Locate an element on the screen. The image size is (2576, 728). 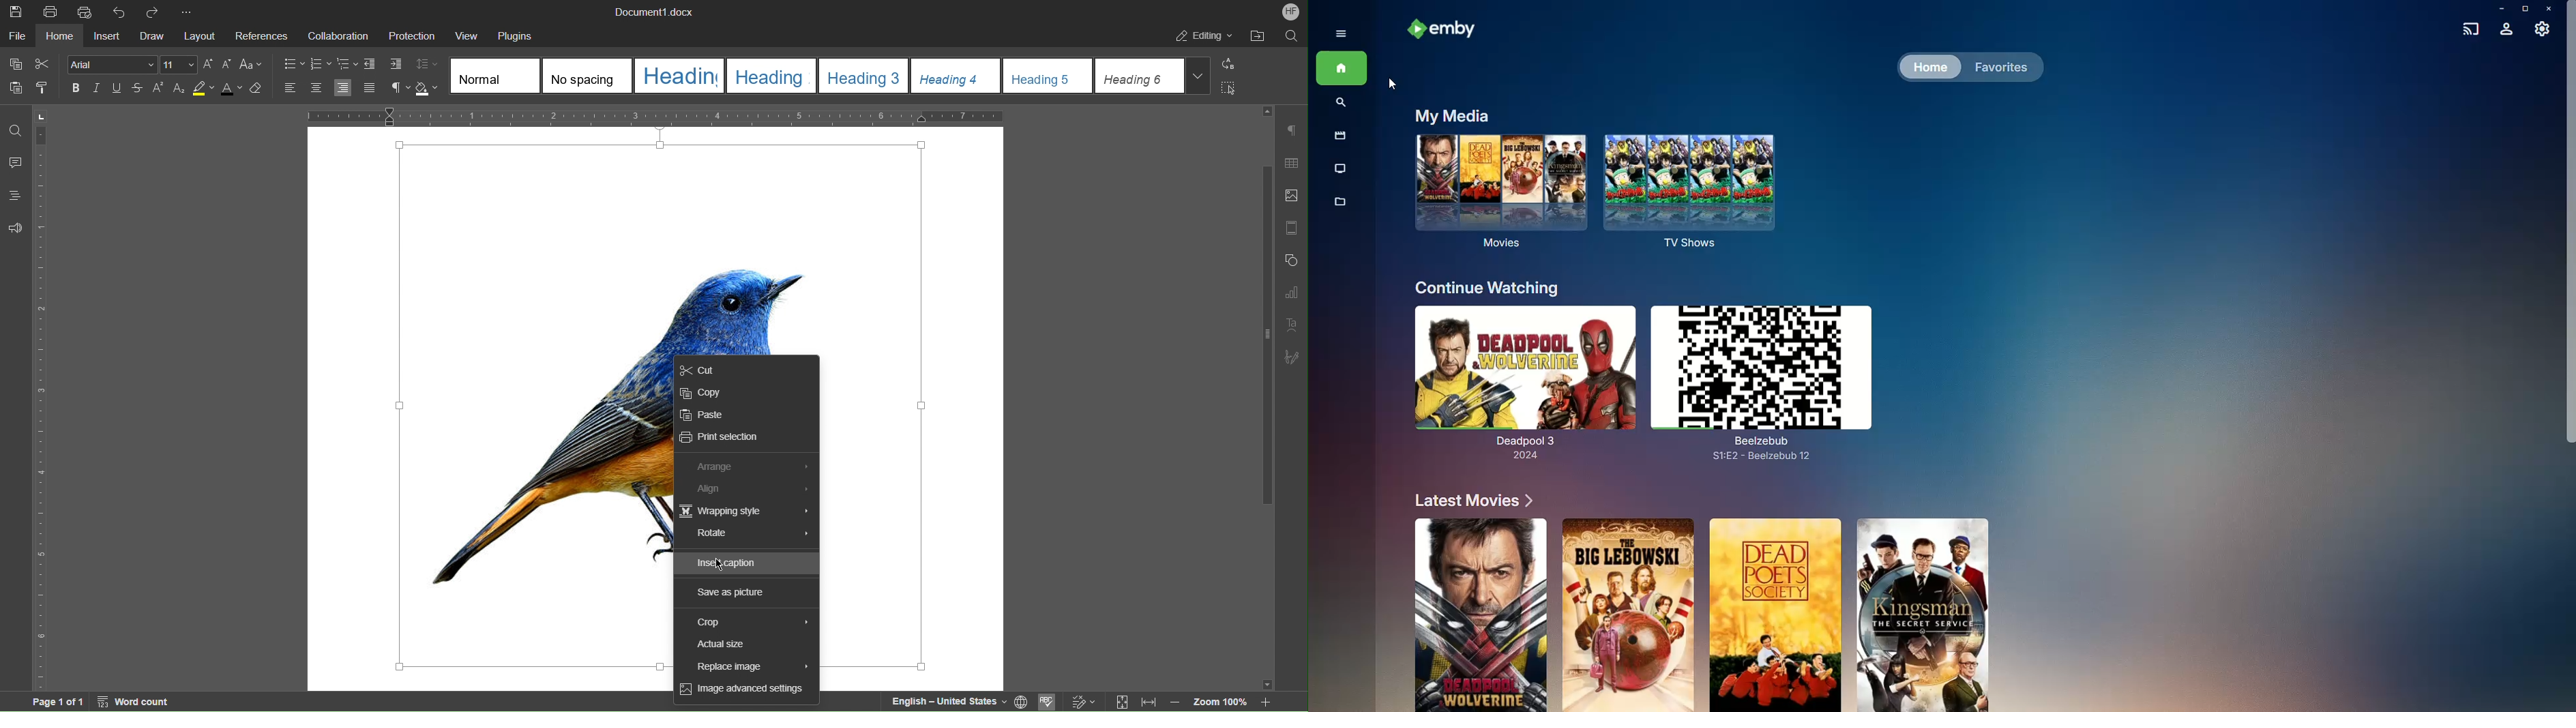
Protection is located at coordinates (411, 37).